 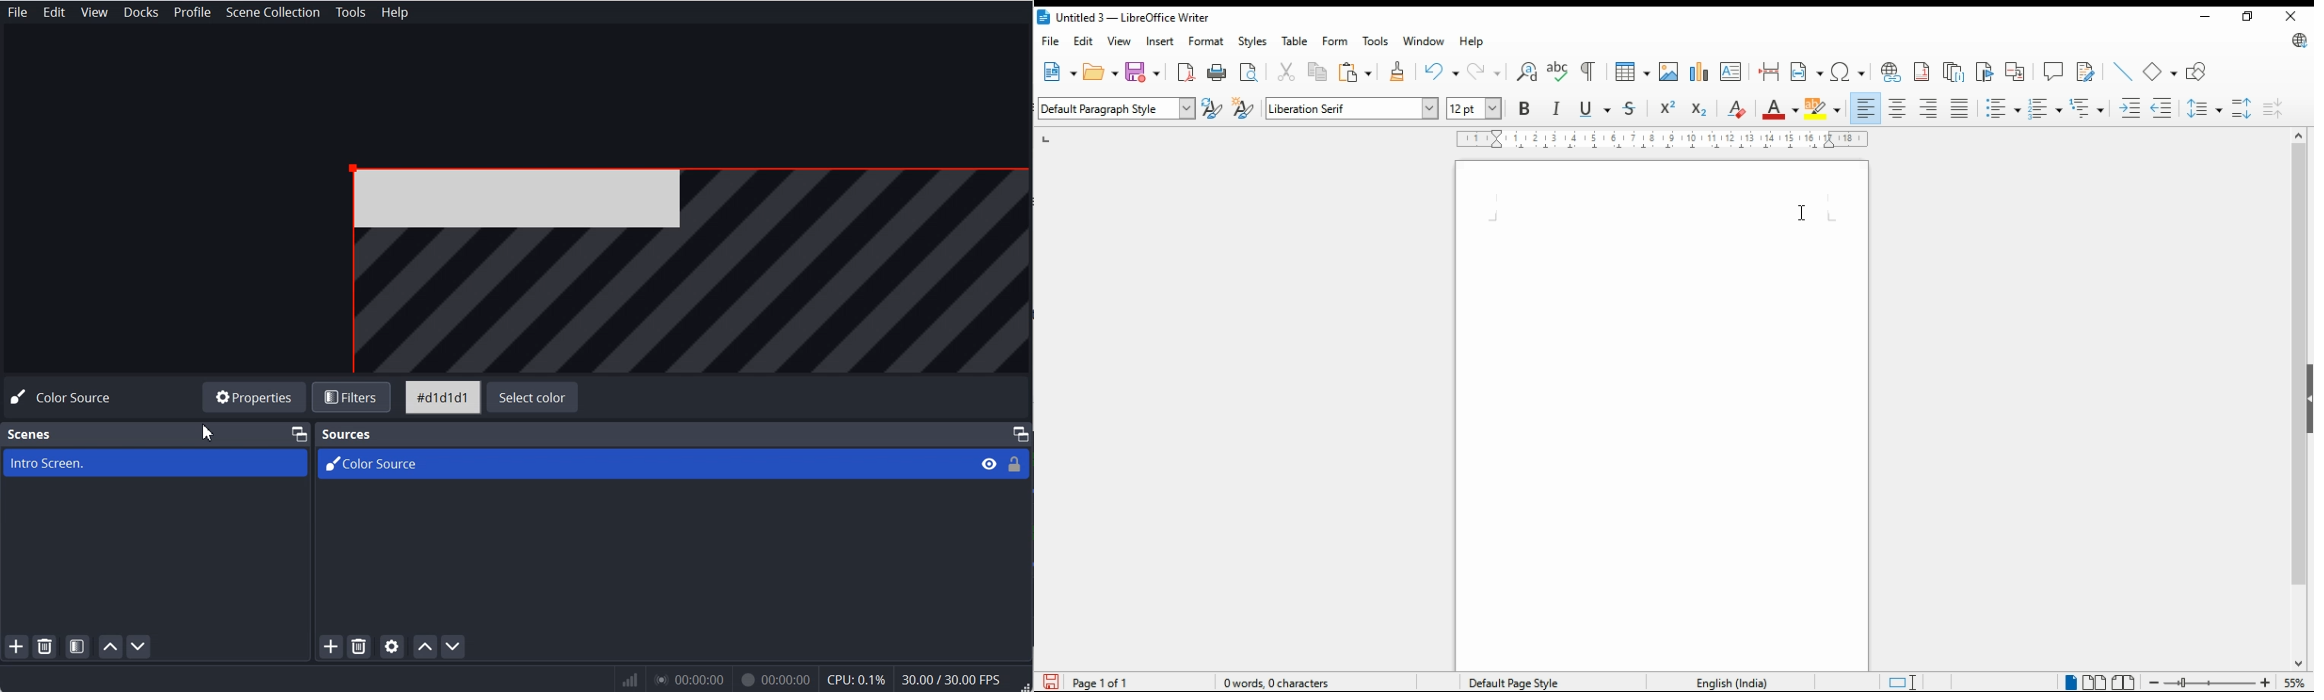 I want to click on Open Scene Filter, so click(x=78, y=646).